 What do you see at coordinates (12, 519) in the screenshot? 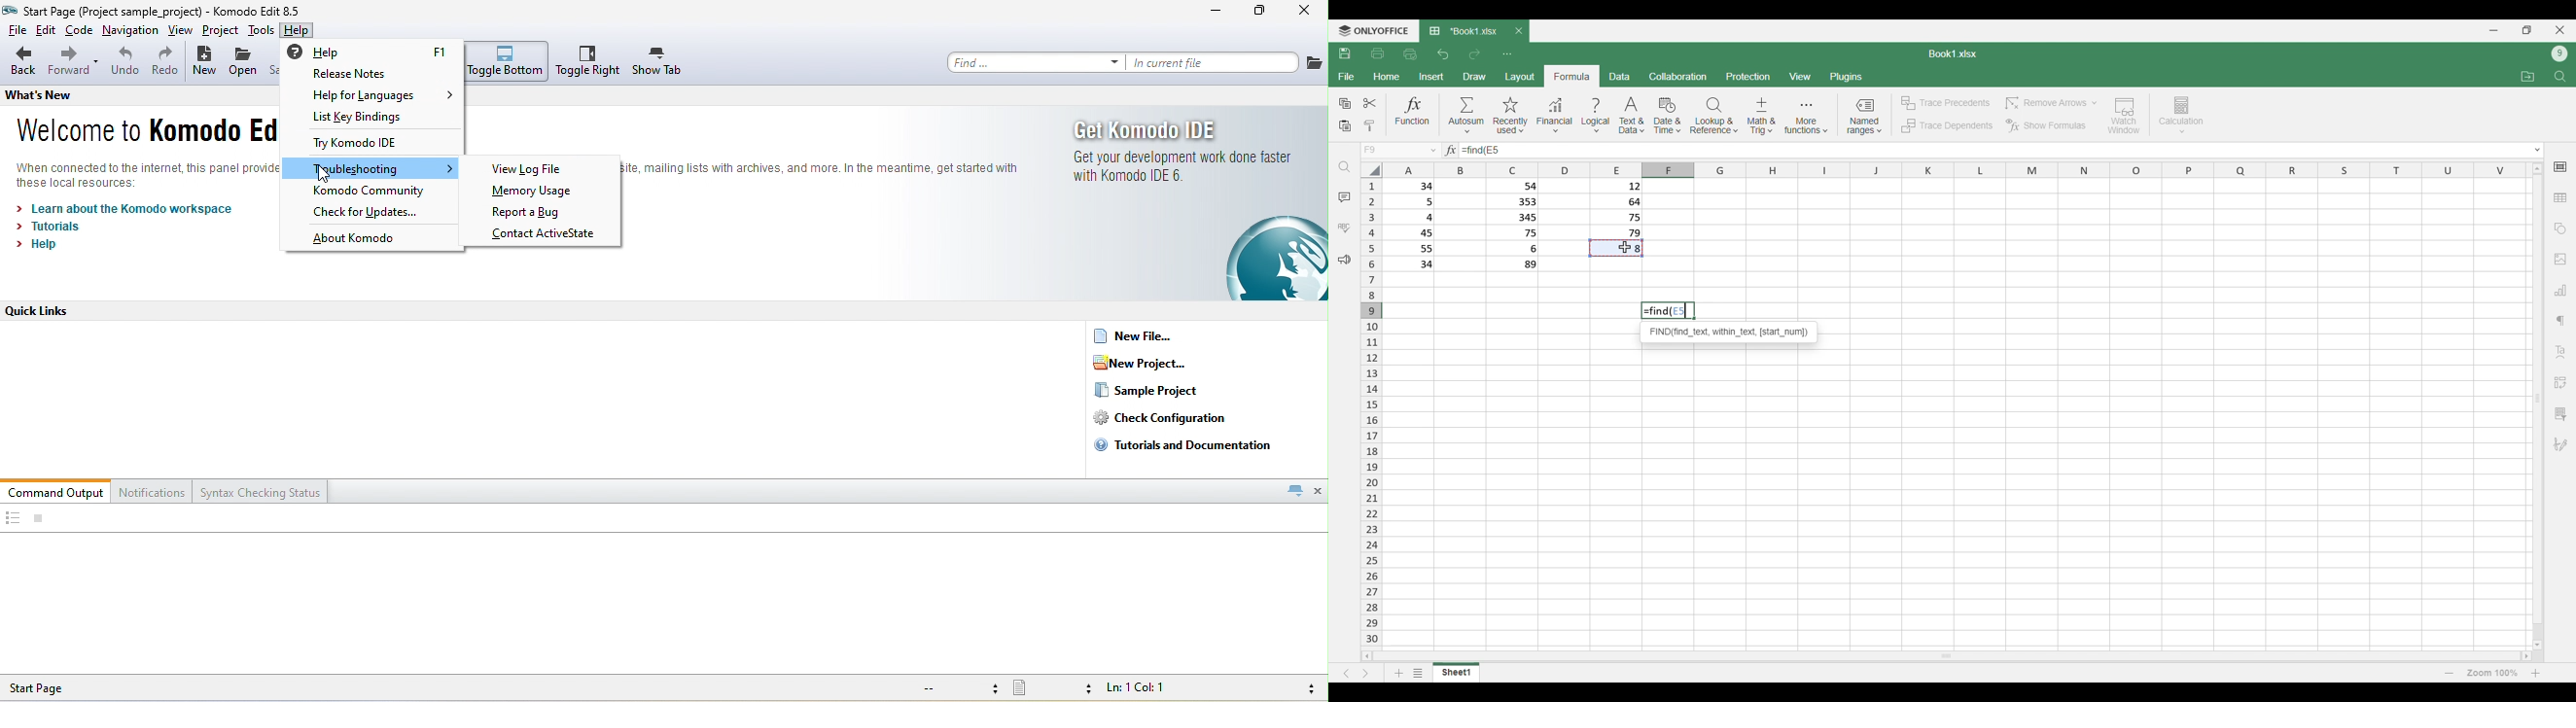
I see `toggle view` at bounding box center [12, 519].